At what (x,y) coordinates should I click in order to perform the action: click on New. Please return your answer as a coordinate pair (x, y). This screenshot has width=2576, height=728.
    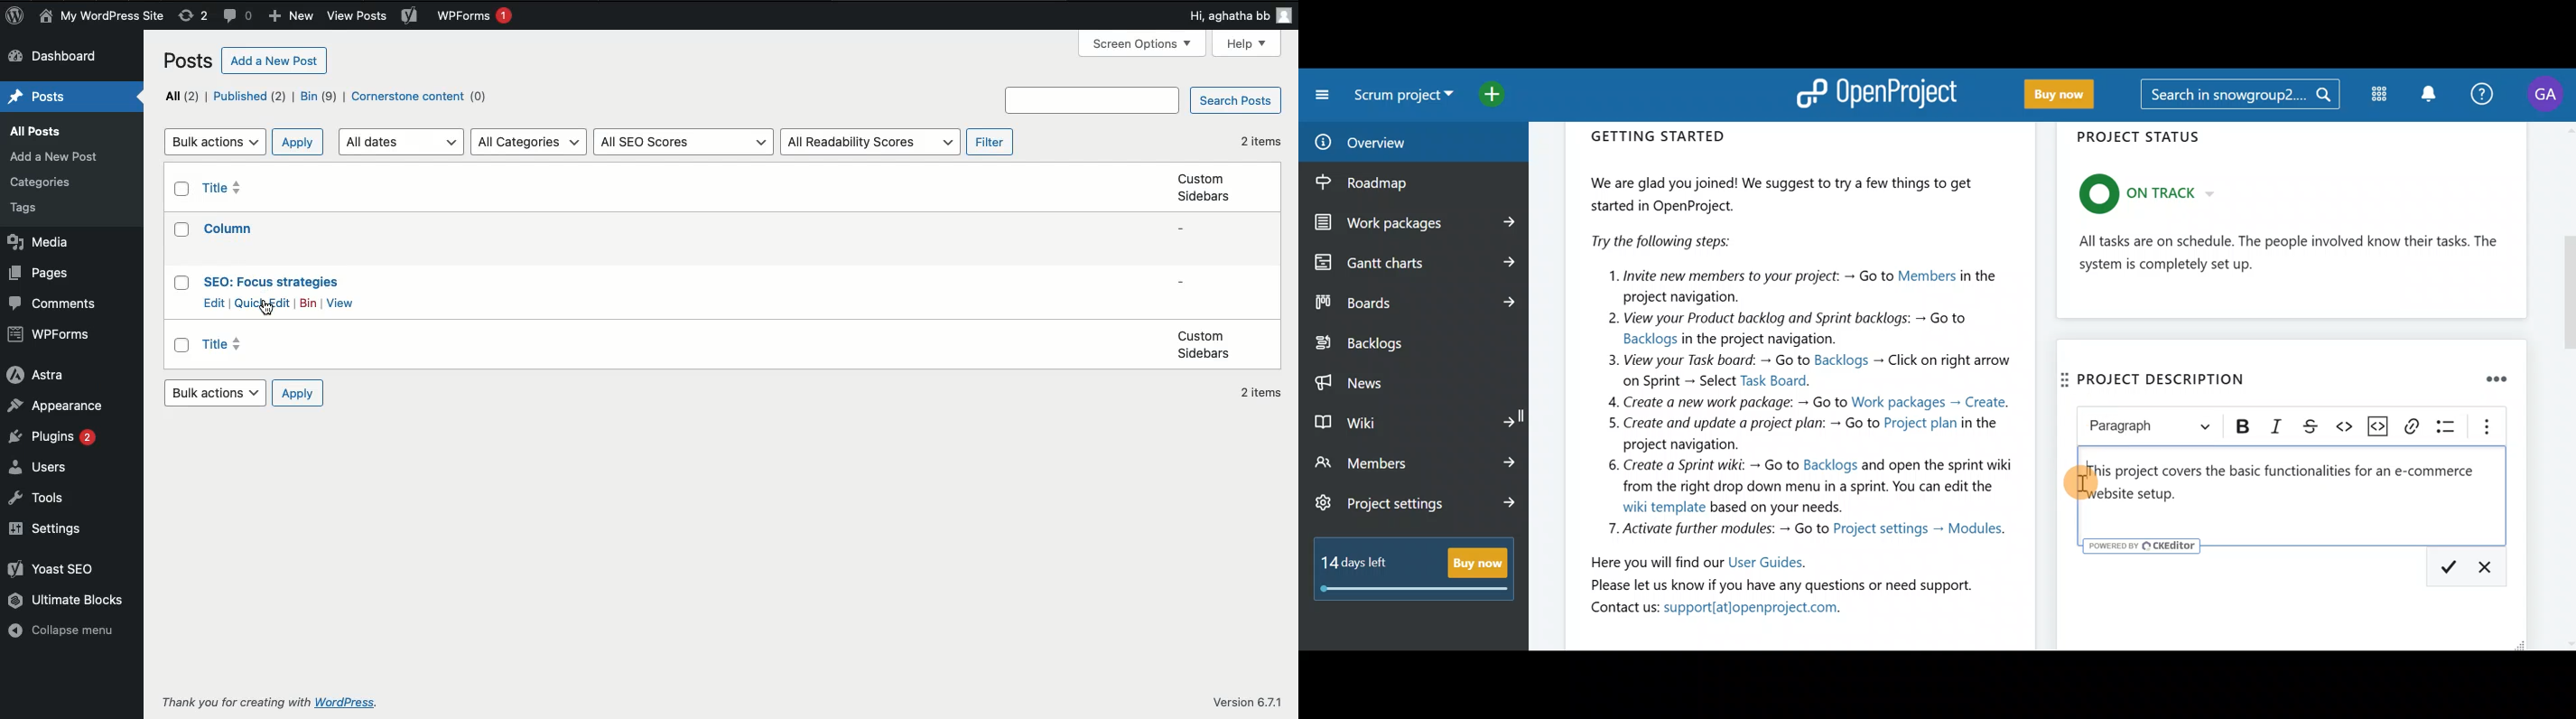
    Looking at the image, I should click on (290, 17).